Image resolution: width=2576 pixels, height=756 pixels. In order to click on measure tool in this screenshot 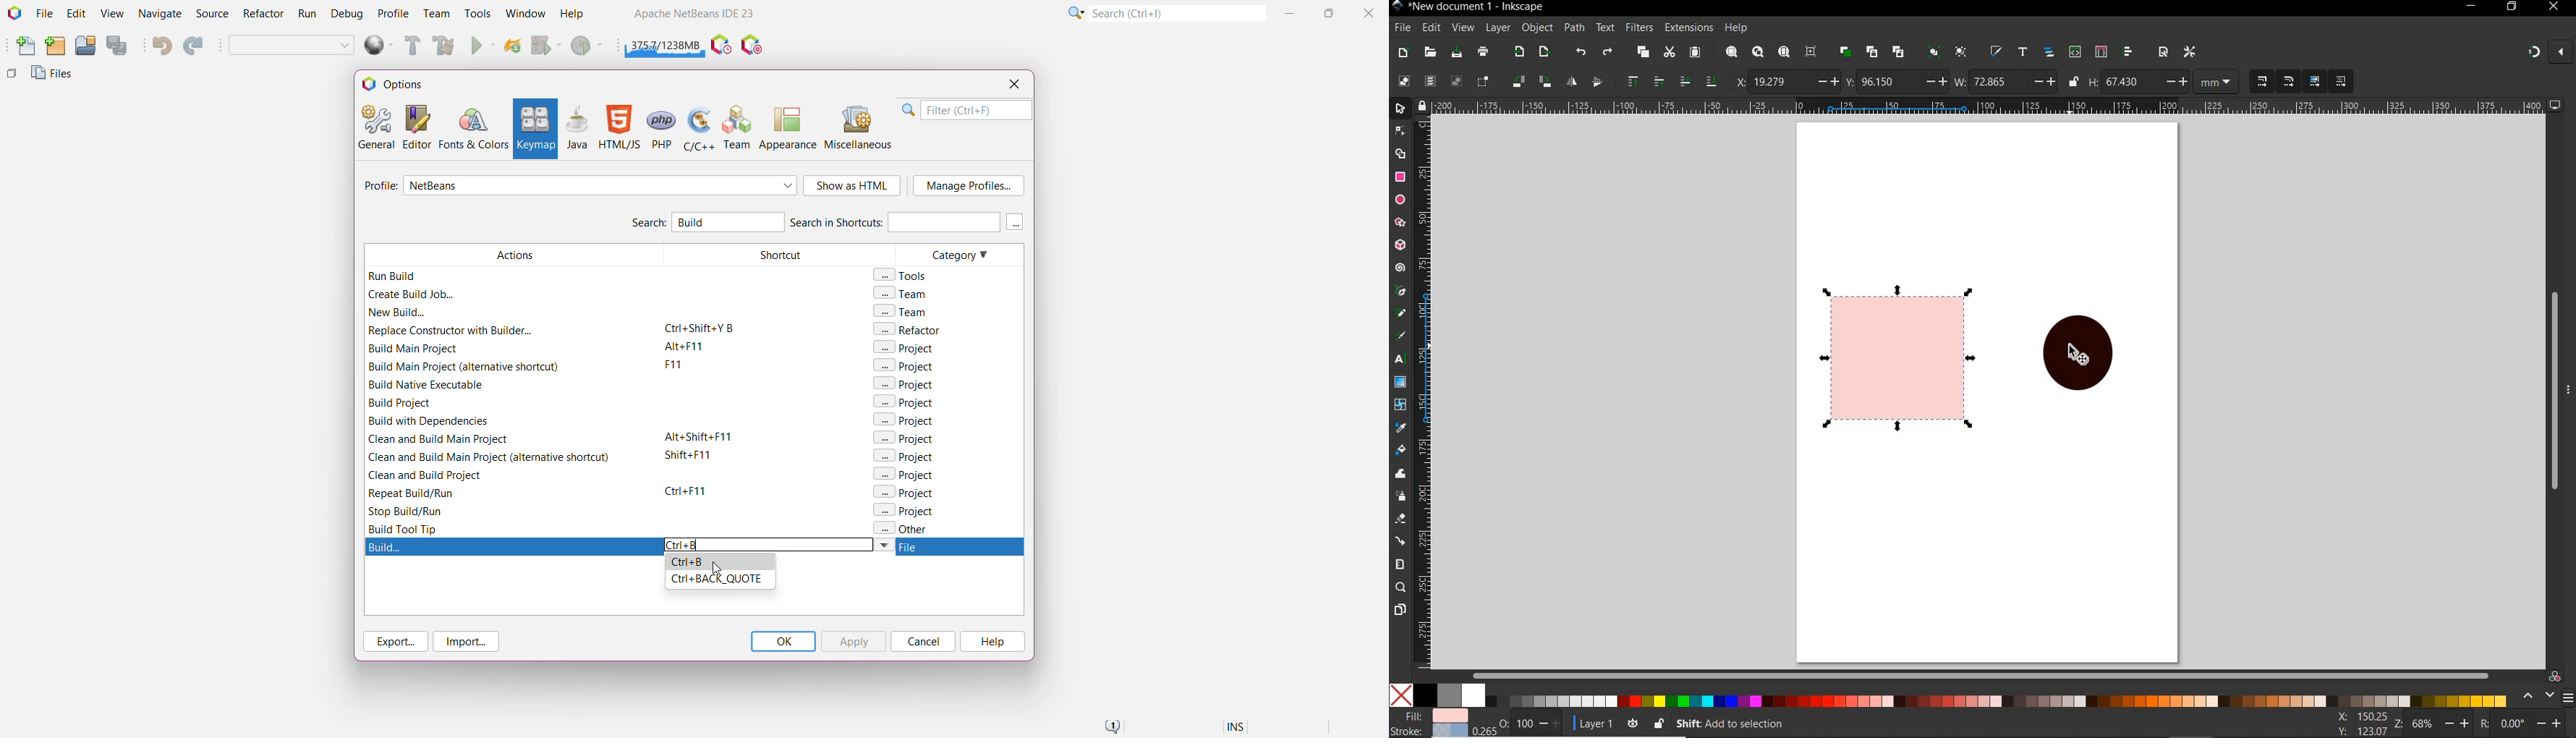, I will do `click(1400, 565)`.